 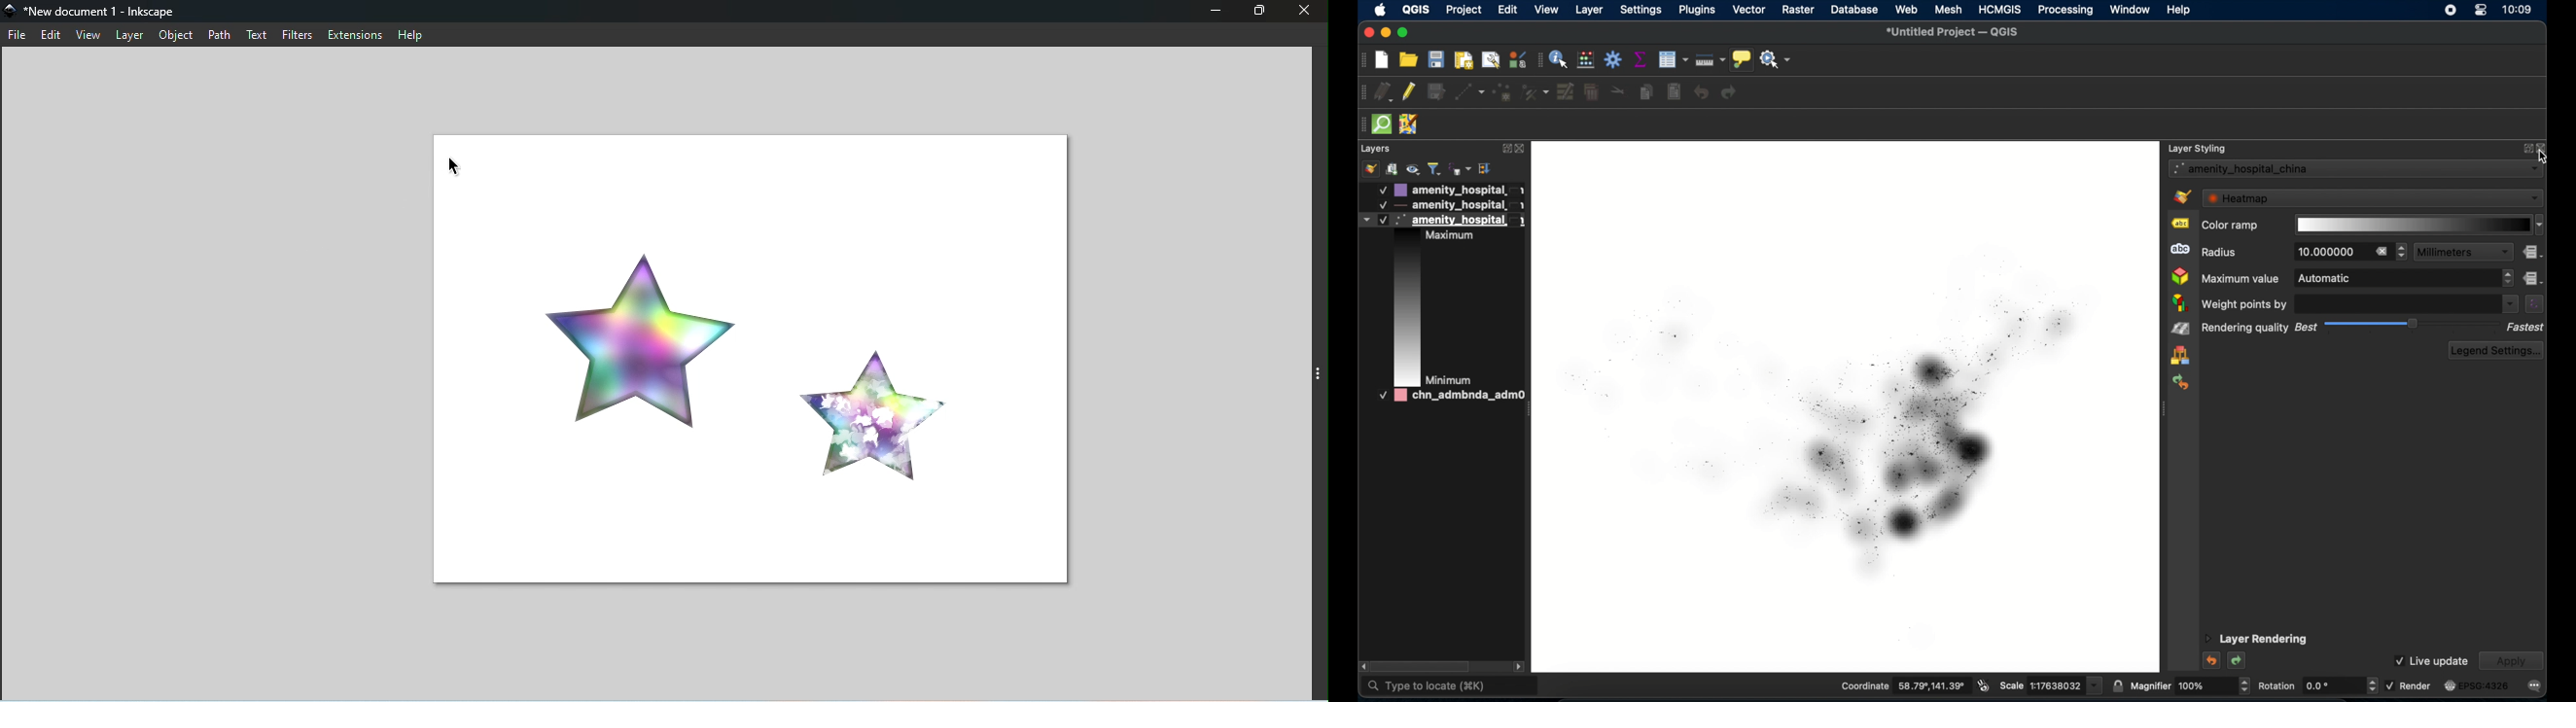 What do you see at coordinates (1437, 61) in the screenshot?
I see `save project` at bounding box center [1437, 61].